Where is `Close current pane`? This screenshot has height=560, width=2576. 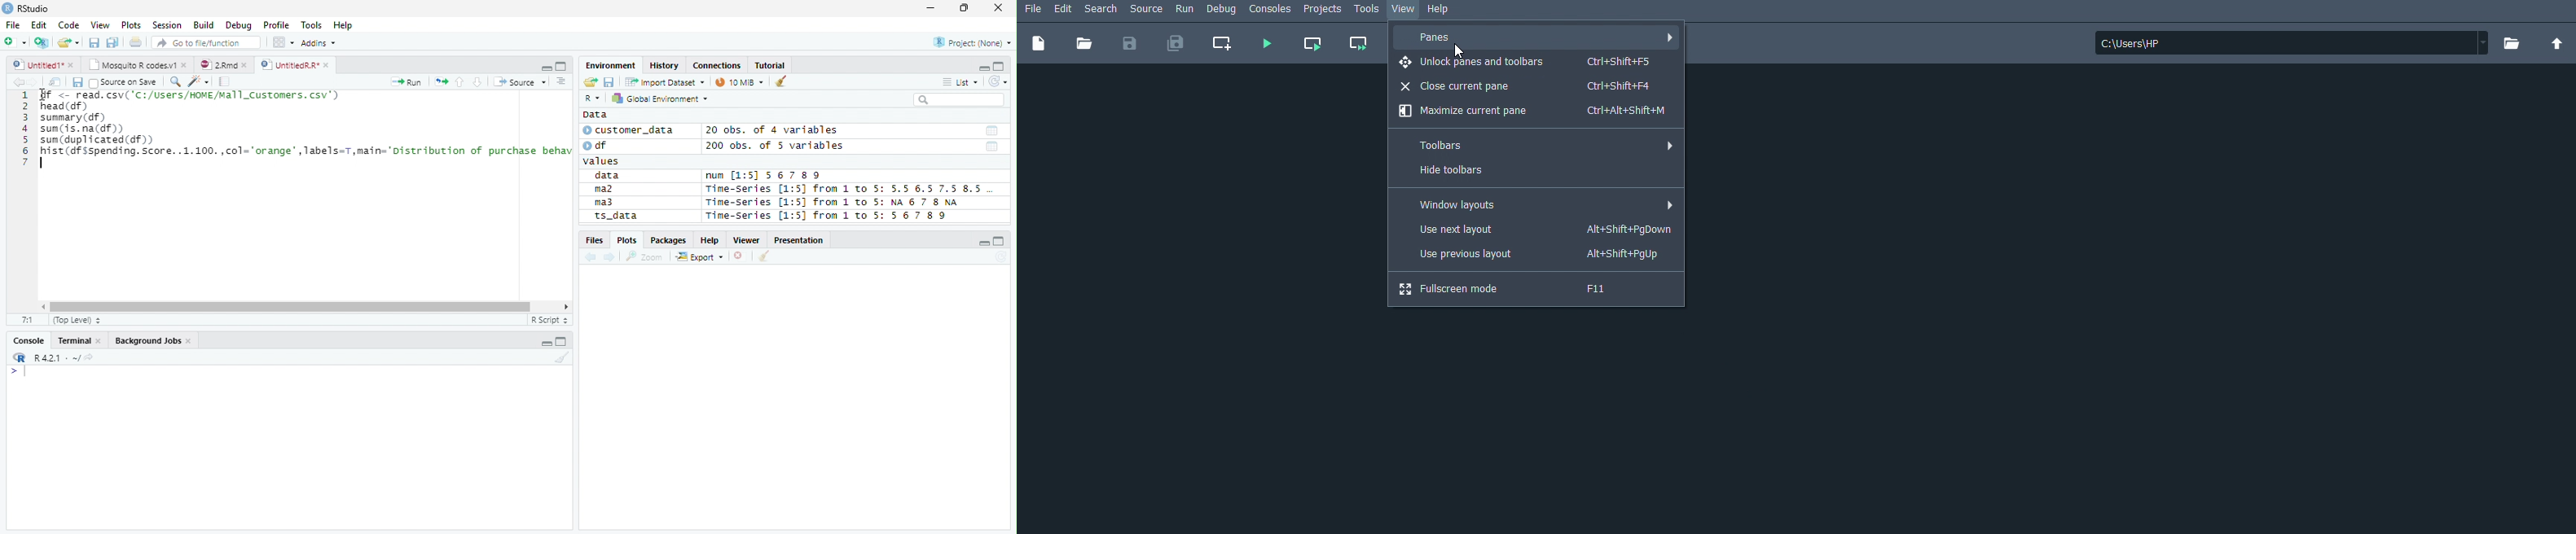 Close current pane is located at coordinates (1530, 86).